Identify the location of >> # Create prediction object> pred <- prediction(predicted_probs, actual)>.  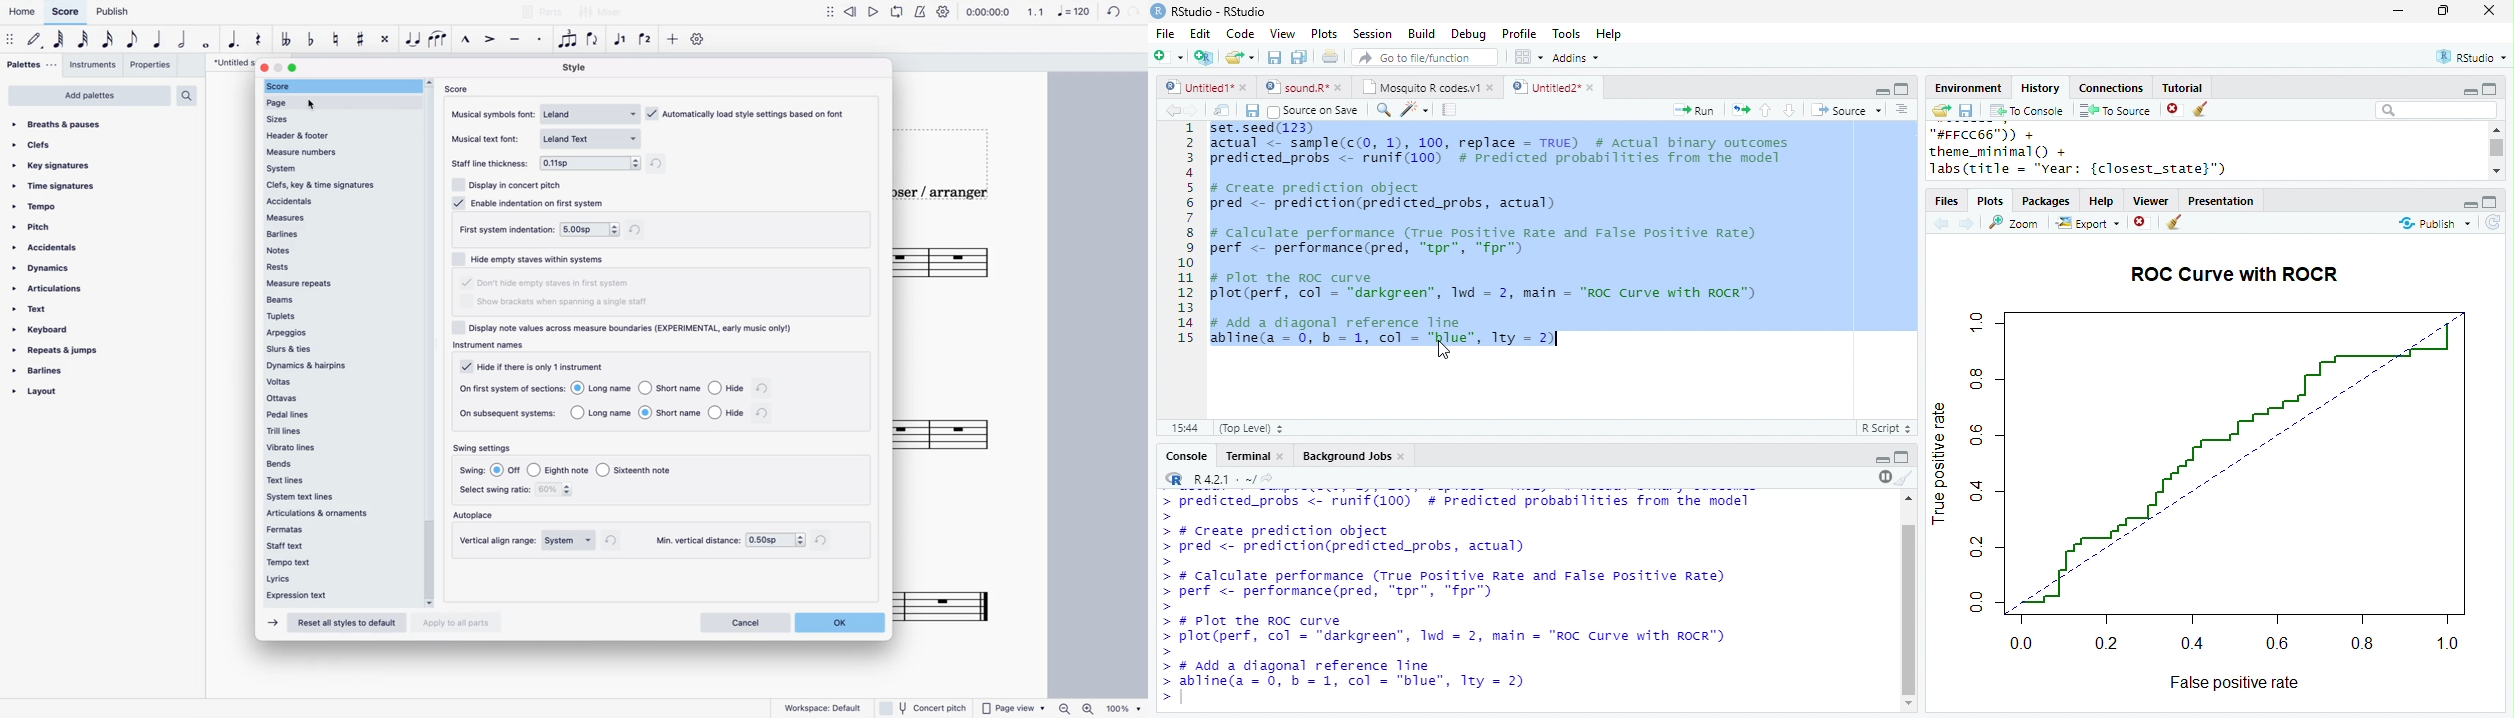
(1376, 540).